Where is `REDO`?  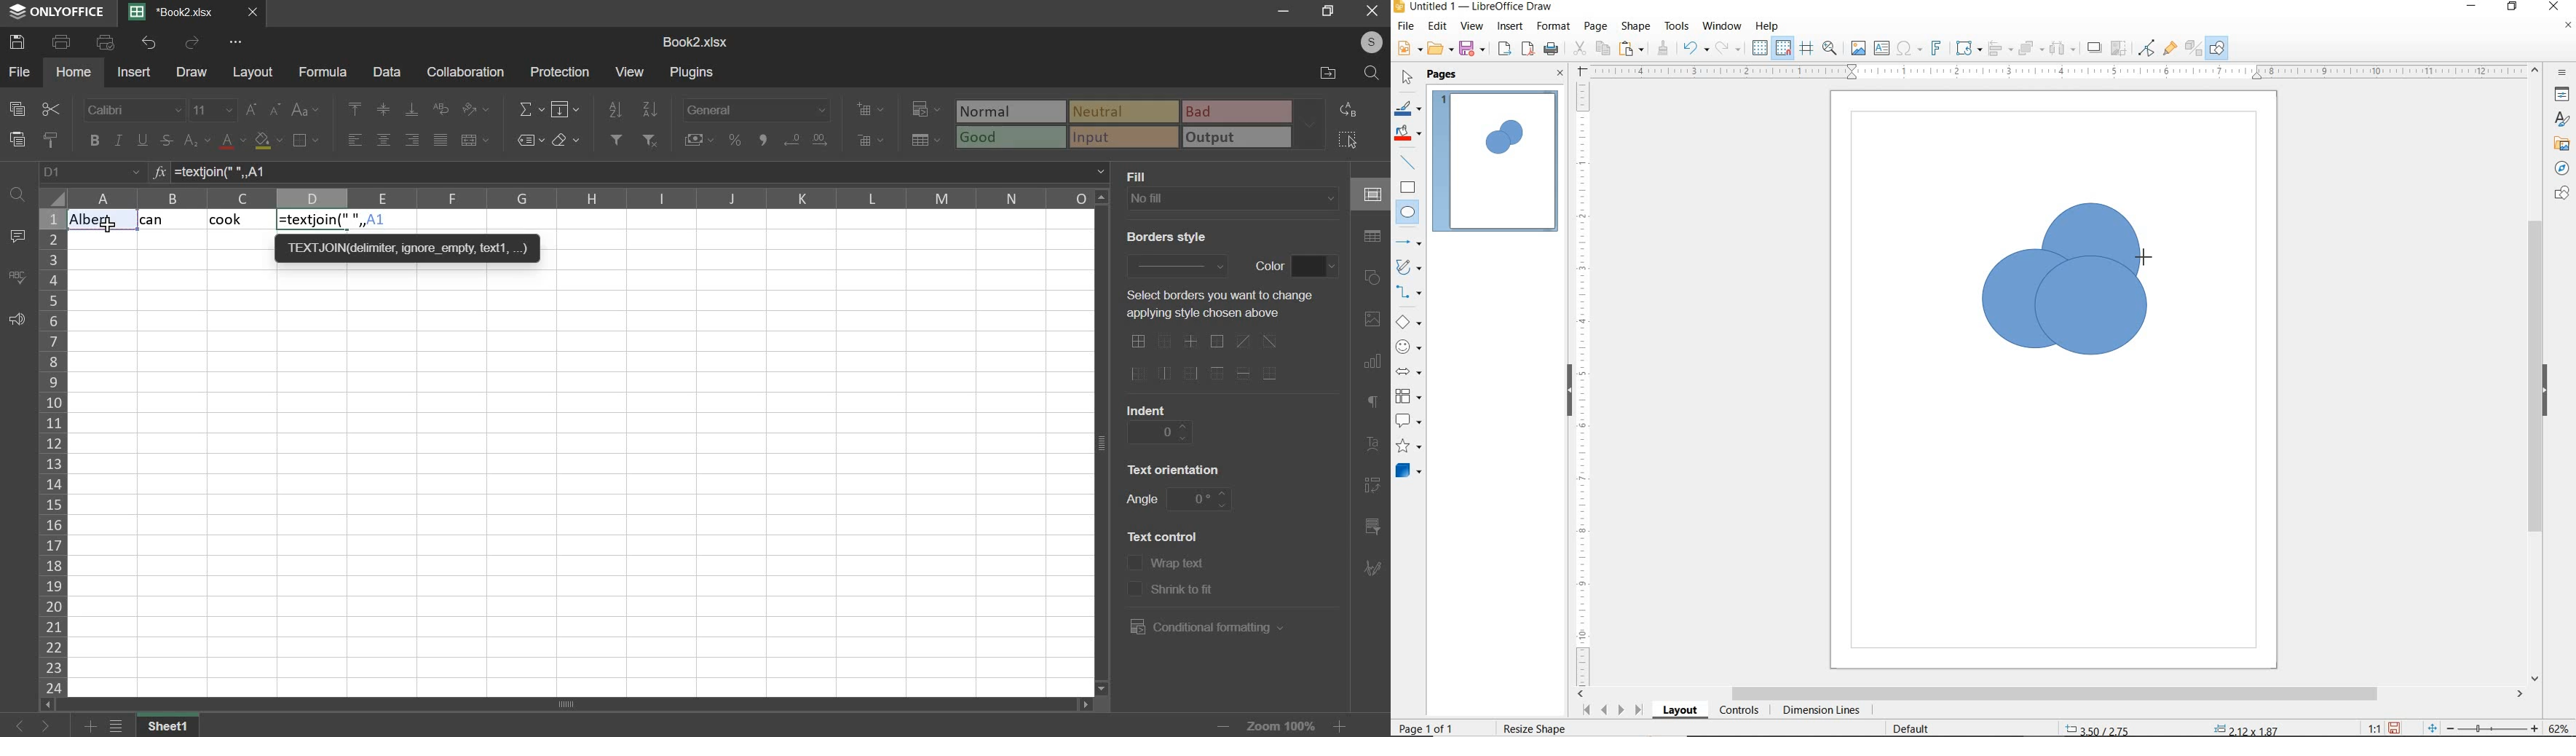
REDO is located at coordinates (1729, 49).